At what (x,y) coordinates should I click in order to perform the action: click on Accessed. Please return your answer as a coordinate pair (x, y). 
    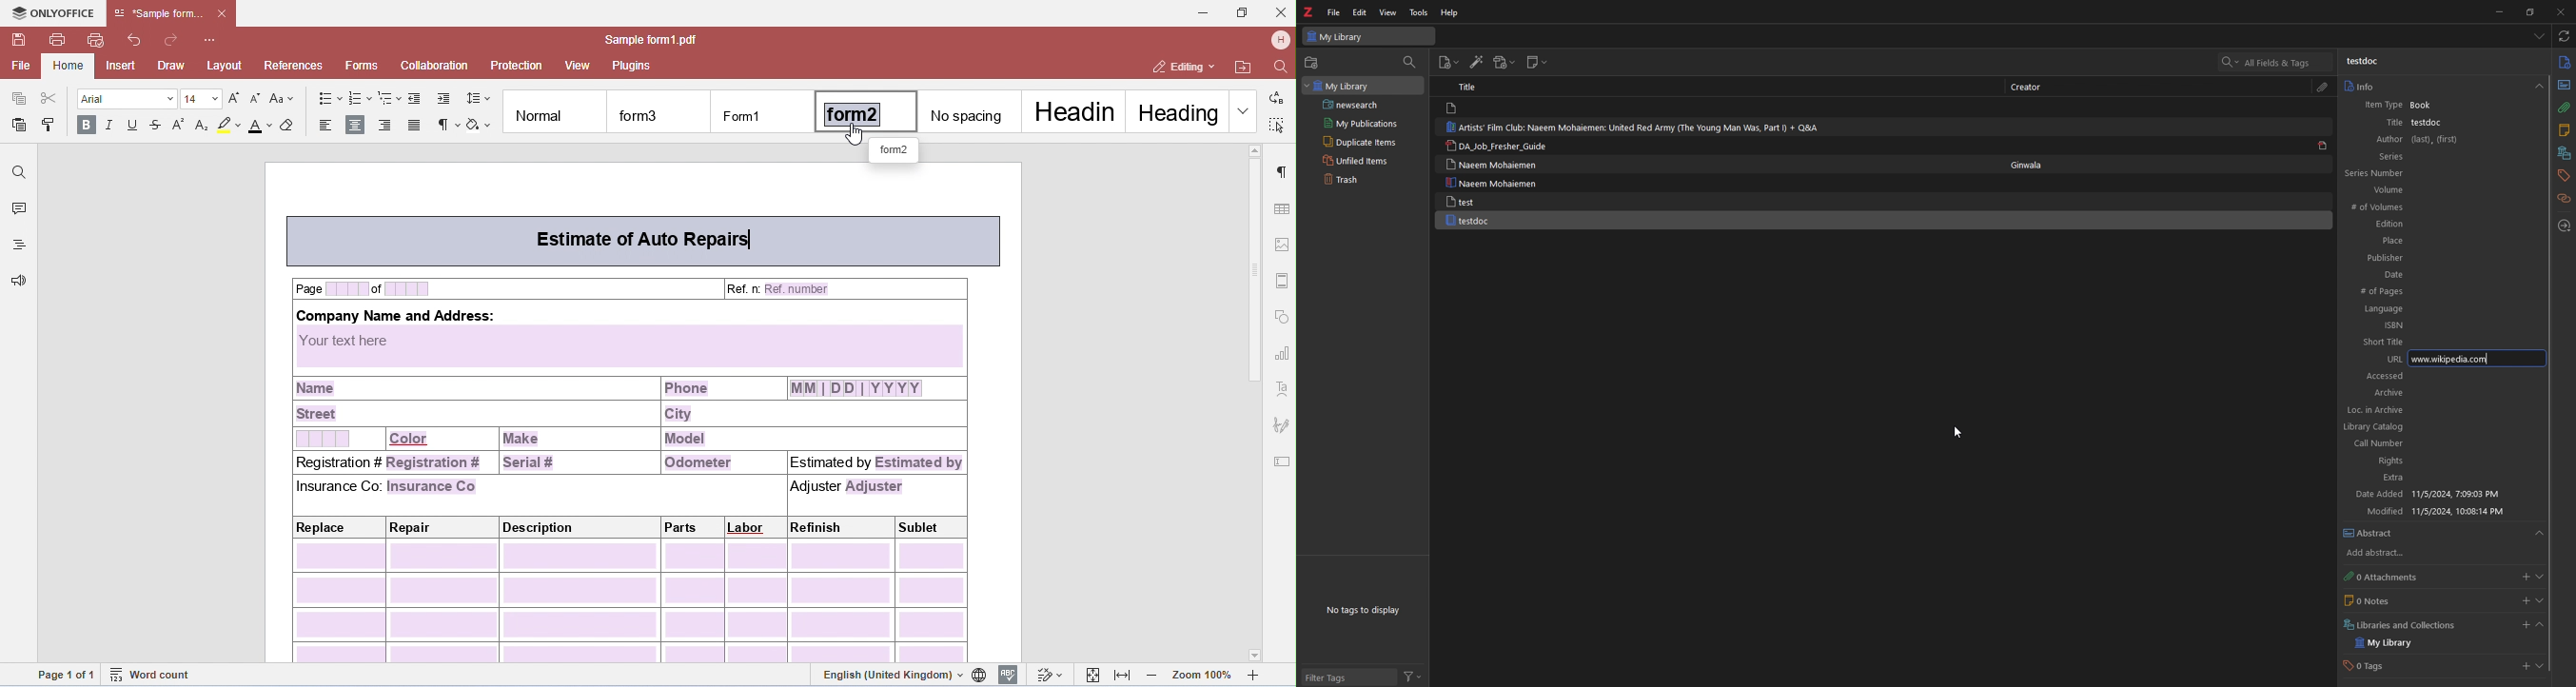
    Looking at the image, I should click on (2445, 377).